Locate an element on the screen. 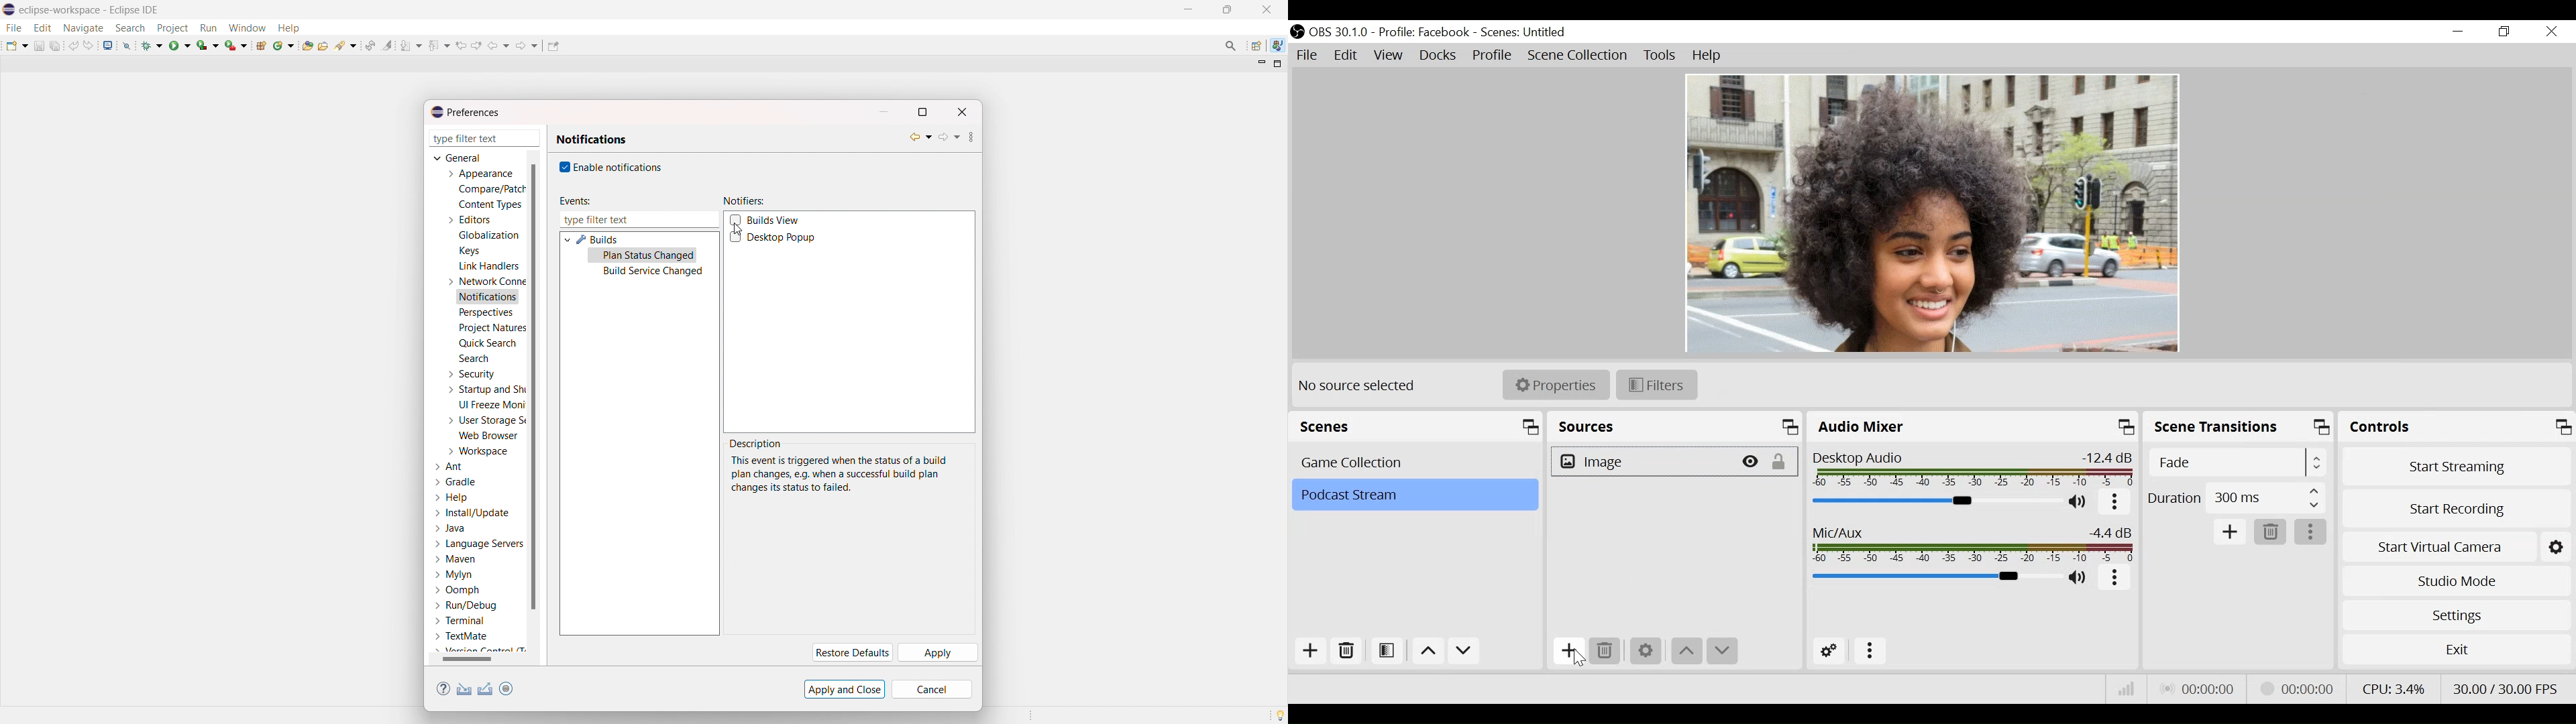 The width and height of the screenshot is (2576, 728). Scene Collection is located at coordinates (1578, 56).